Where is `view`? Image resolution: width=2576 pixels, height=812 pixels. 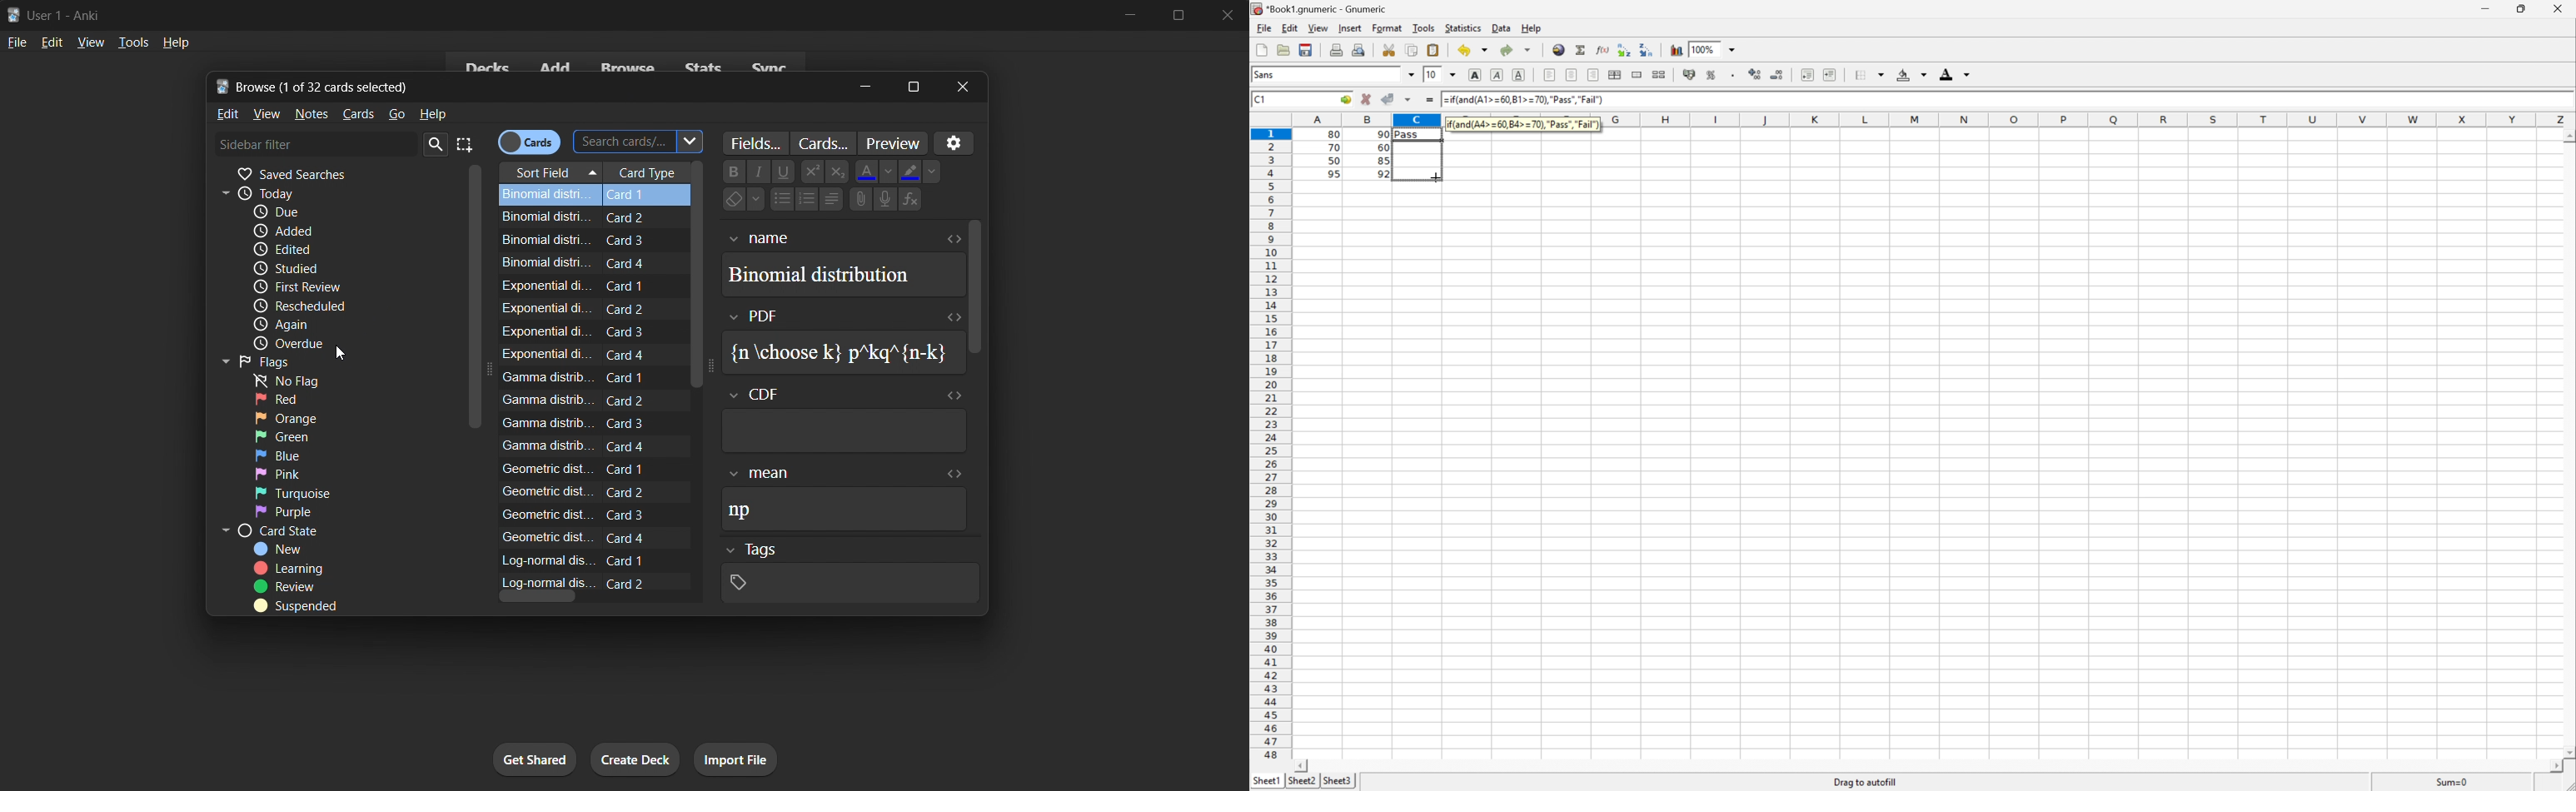
view is located at coordinates (92, 42).